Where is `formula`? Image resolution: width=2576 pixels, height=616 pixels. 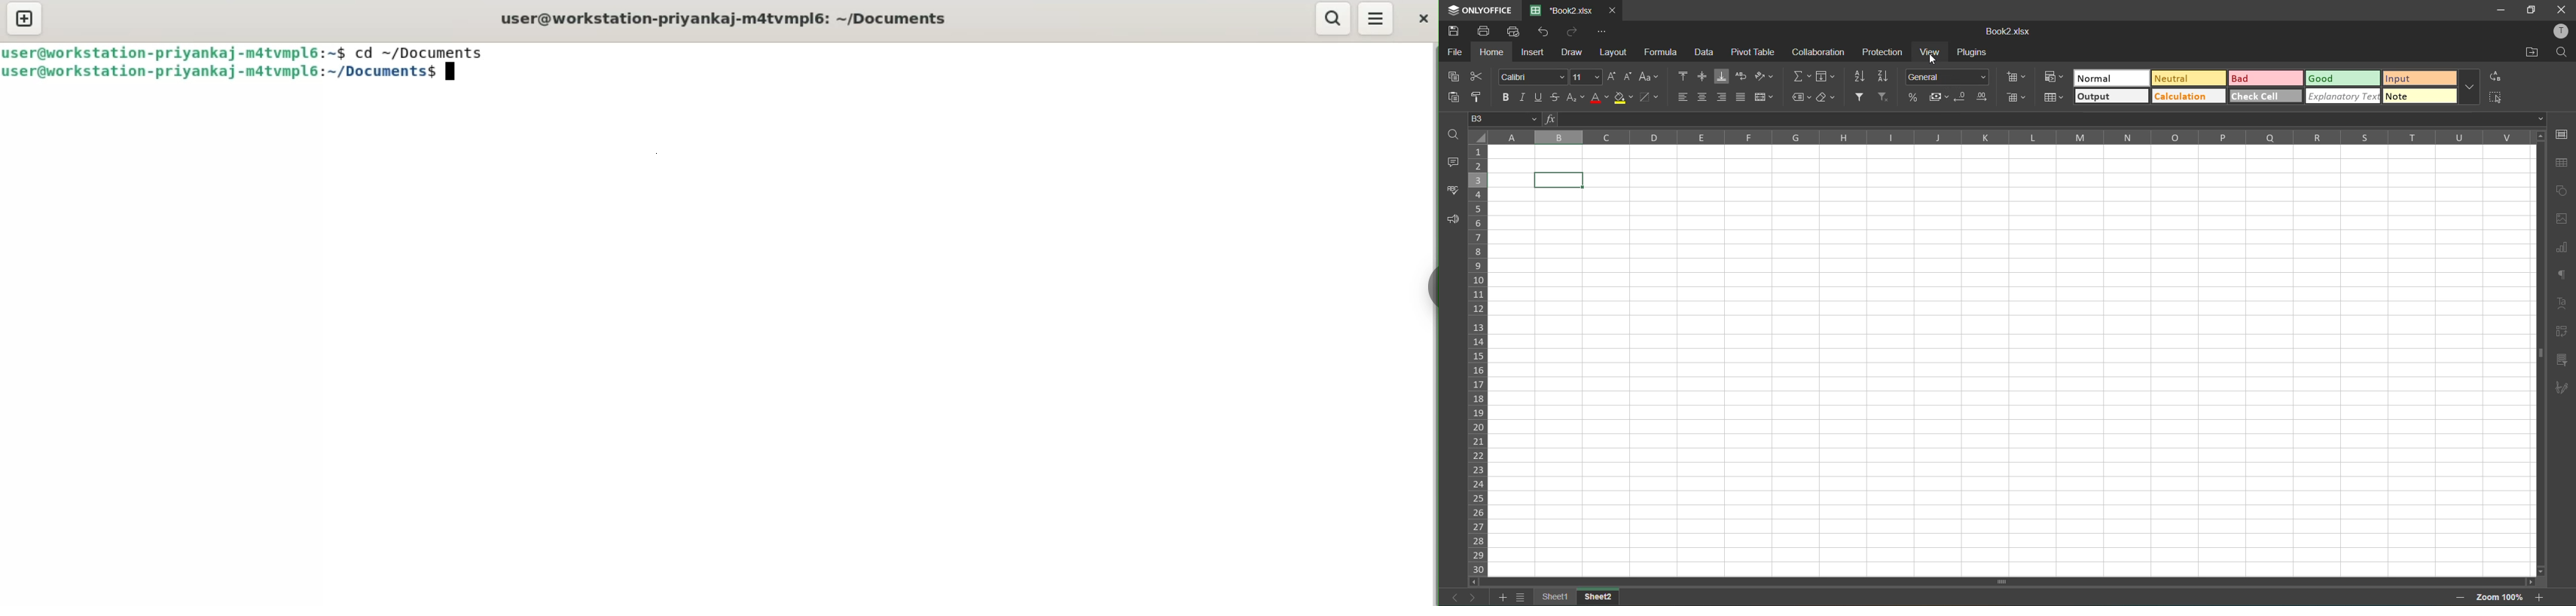
formula is located at coordinates (1660, 50).